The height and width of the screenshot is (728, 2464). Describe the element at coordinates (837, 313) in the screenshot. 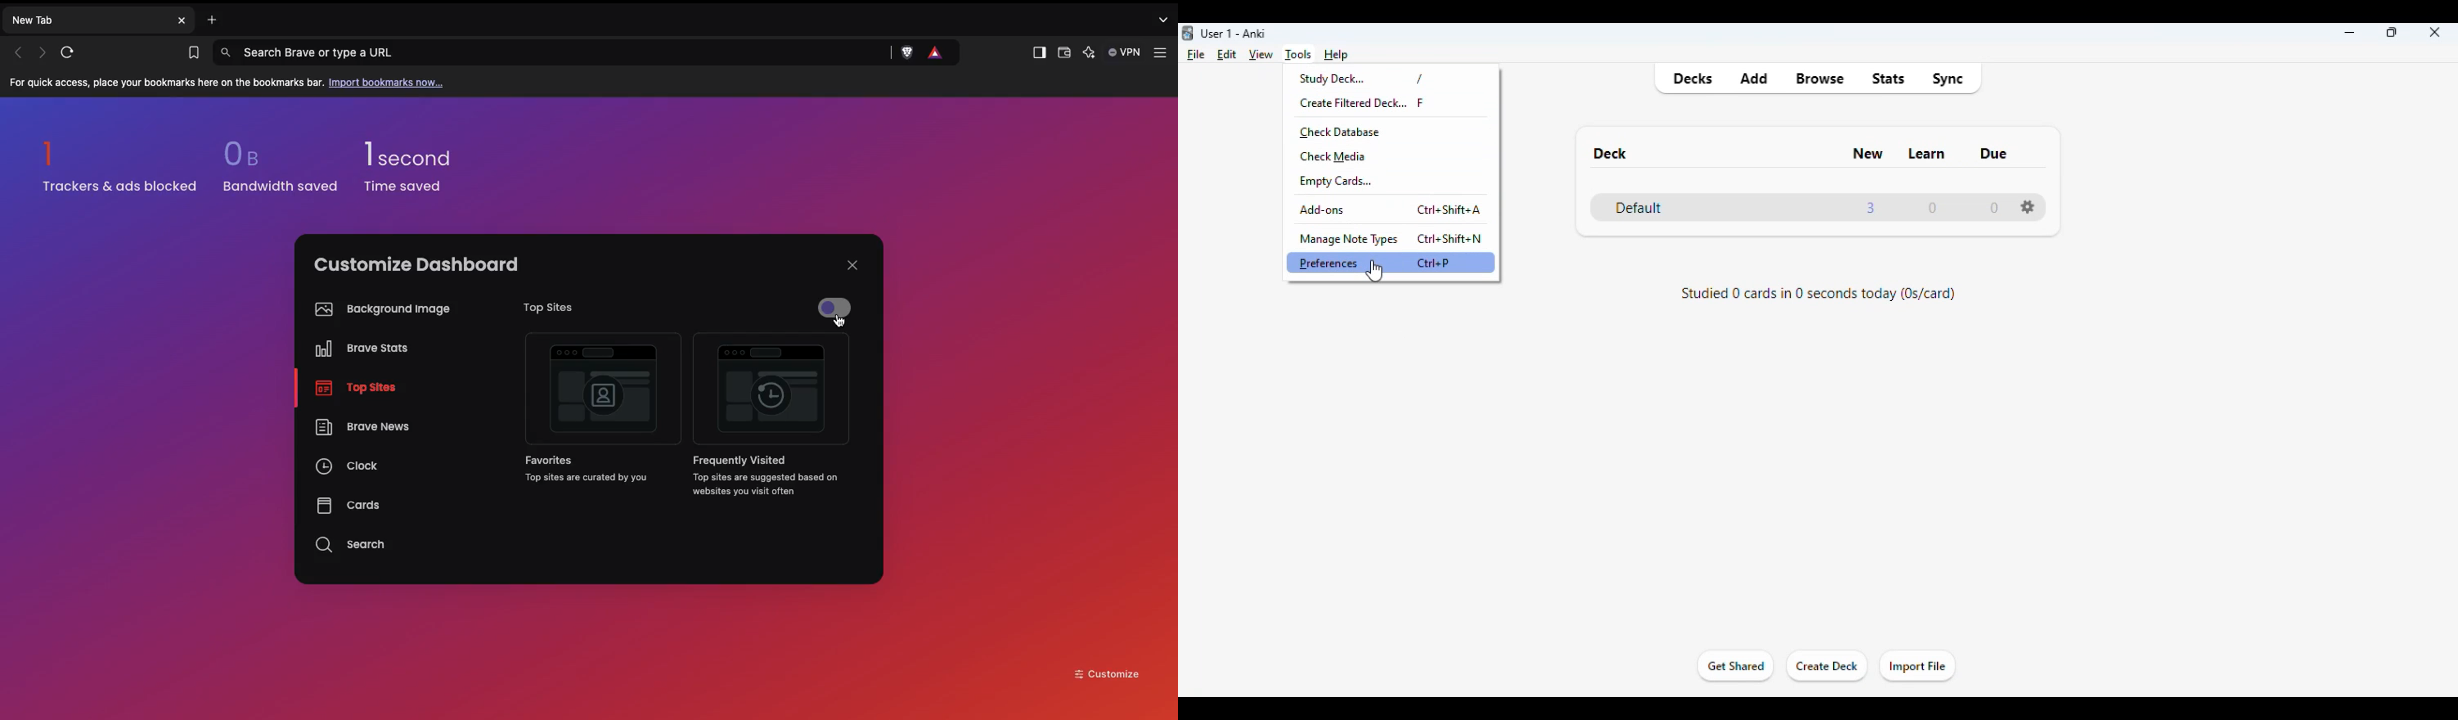

I see `Off` at that location.